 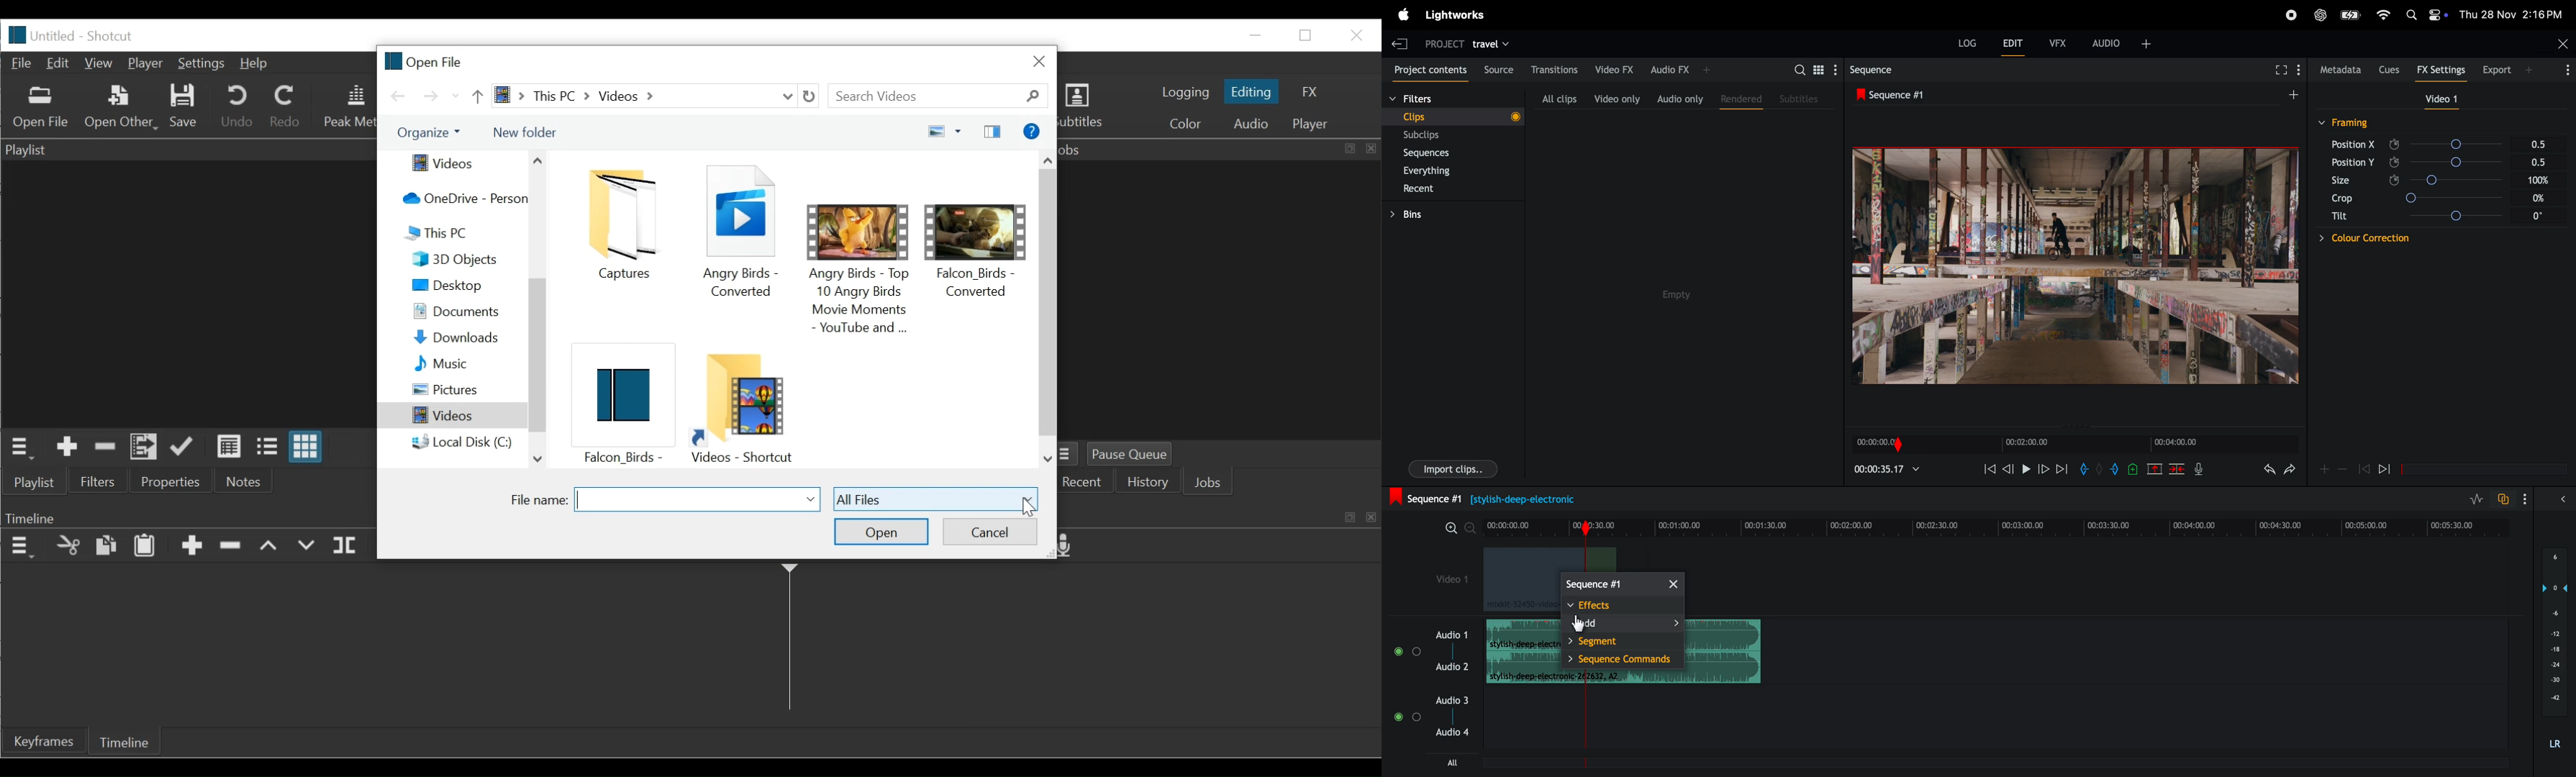 I want to click on angle, so click(x=2473, y=164).